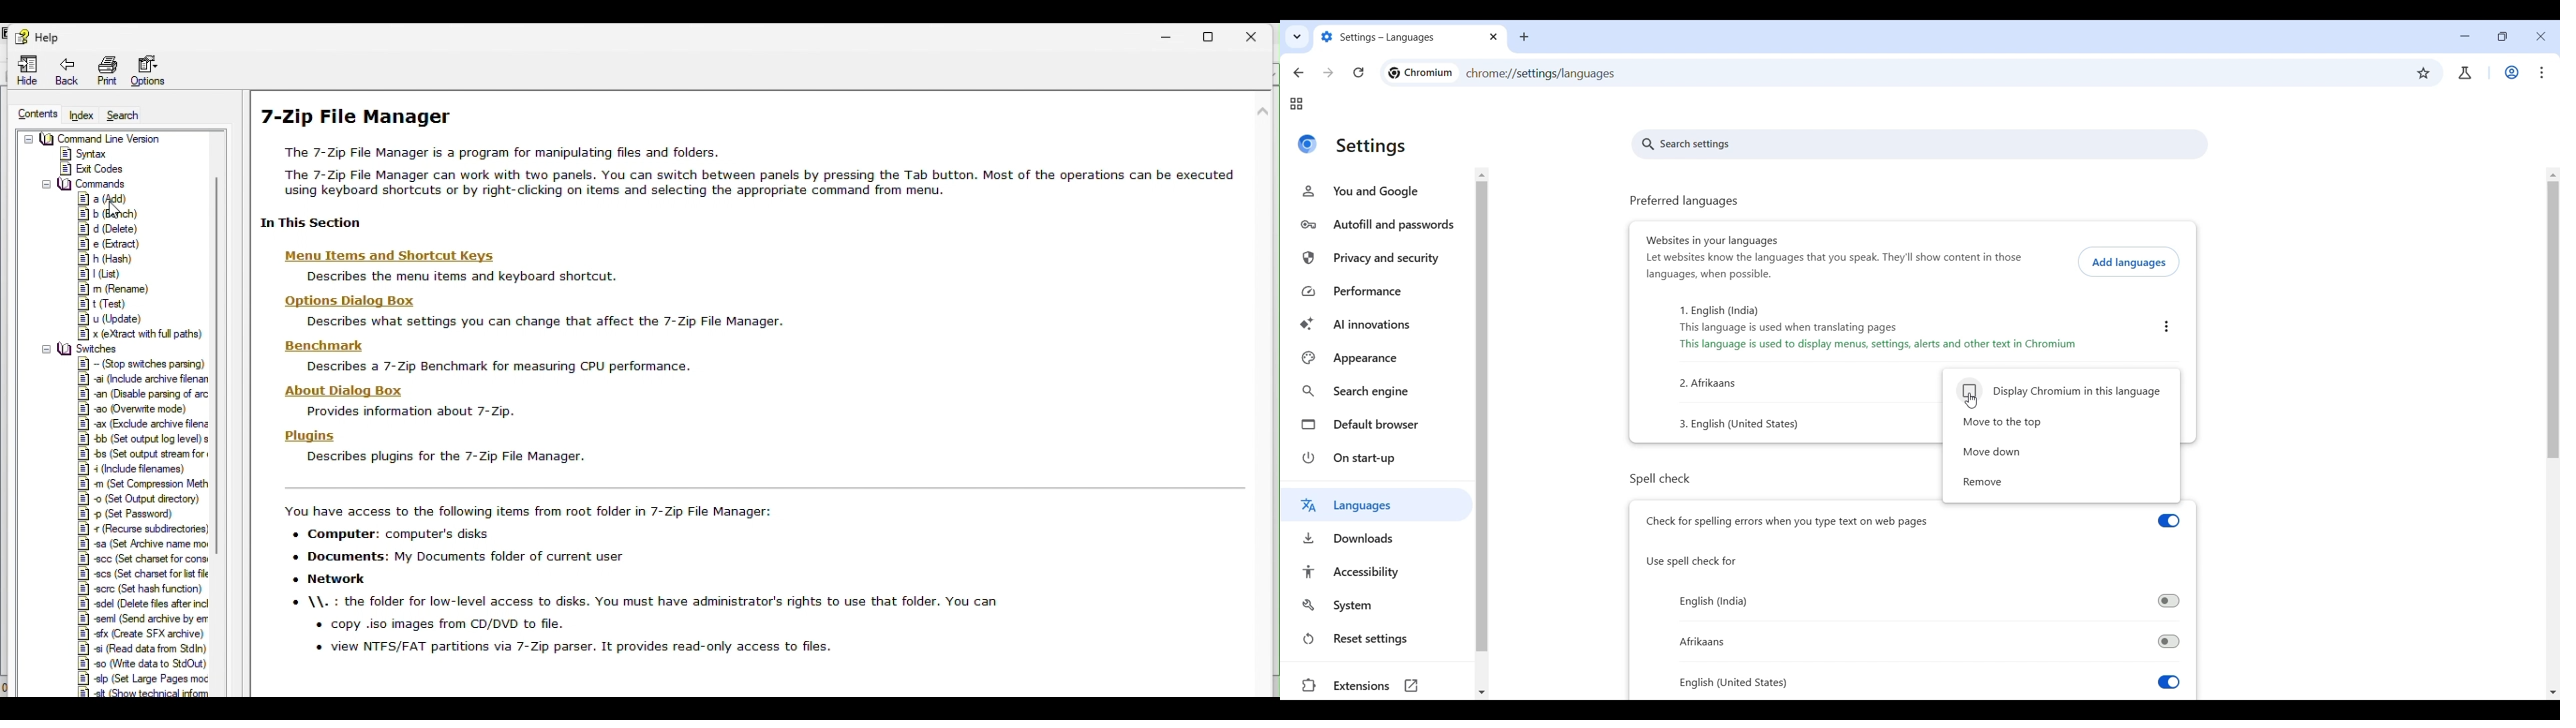  I want to click on -slp, so click(145, 678).